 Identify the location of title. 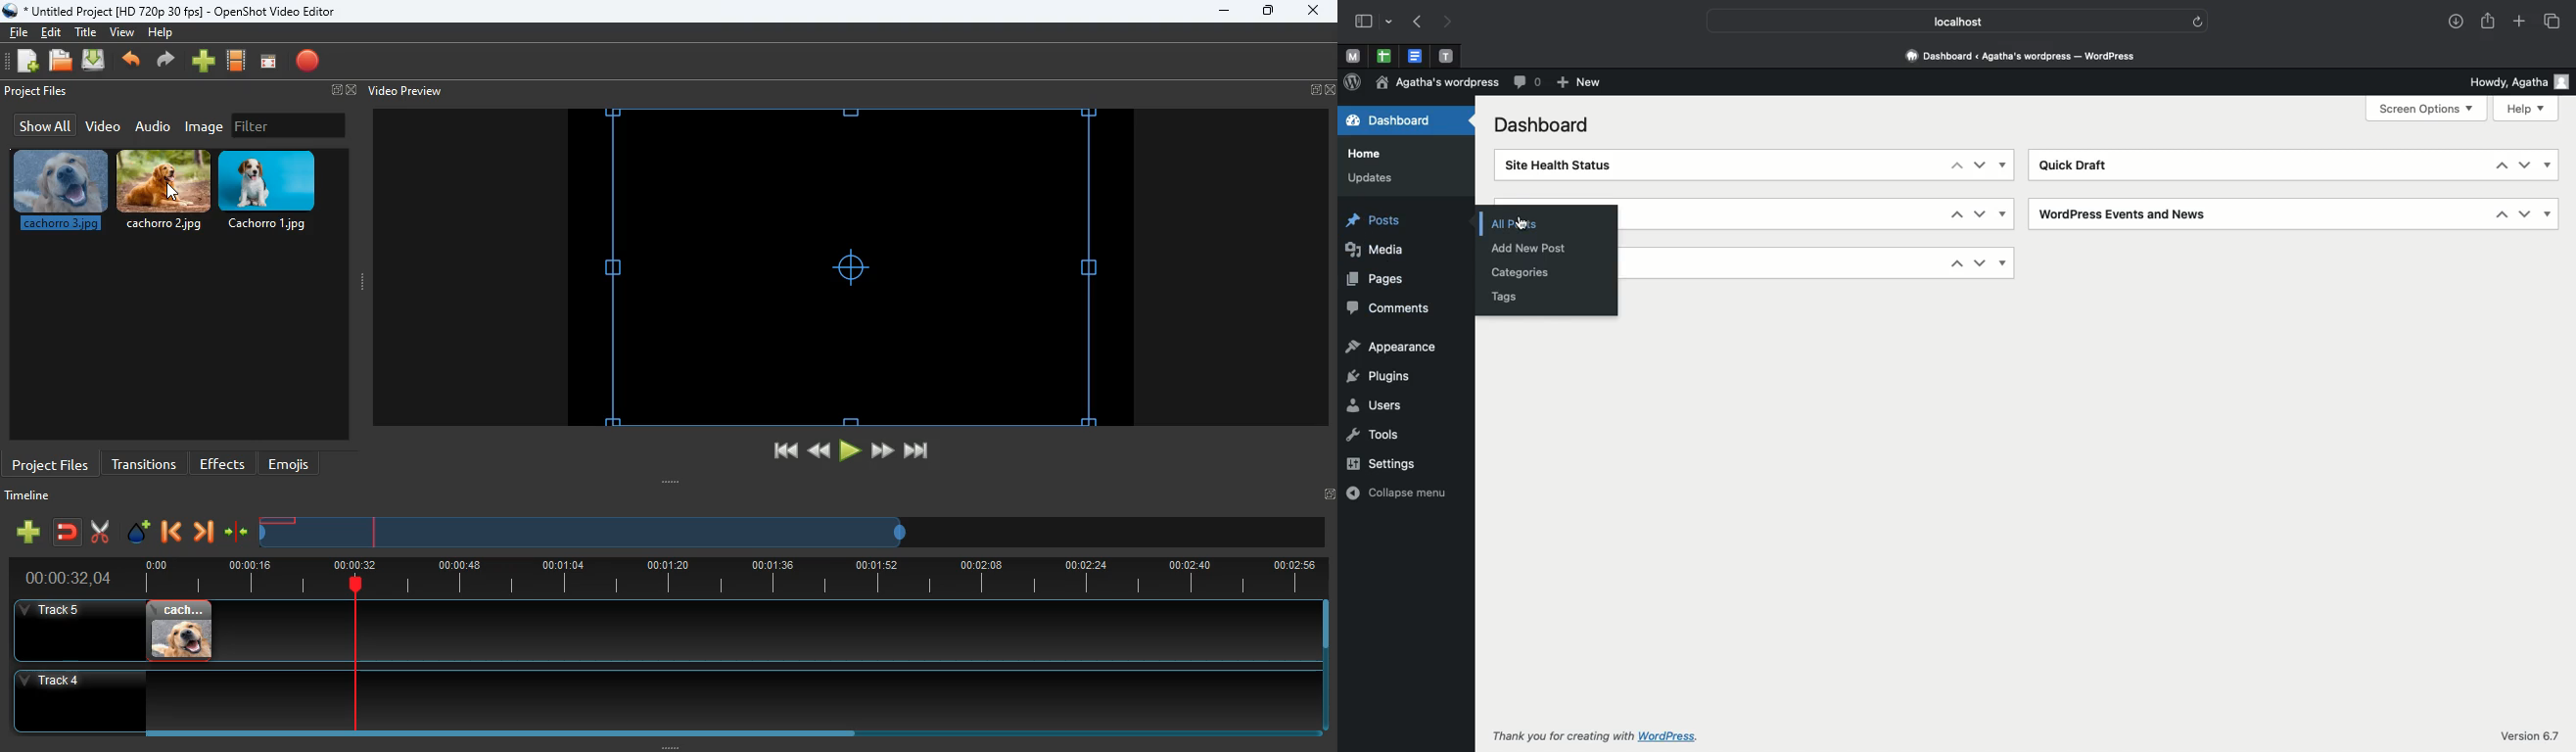
(88, 31).